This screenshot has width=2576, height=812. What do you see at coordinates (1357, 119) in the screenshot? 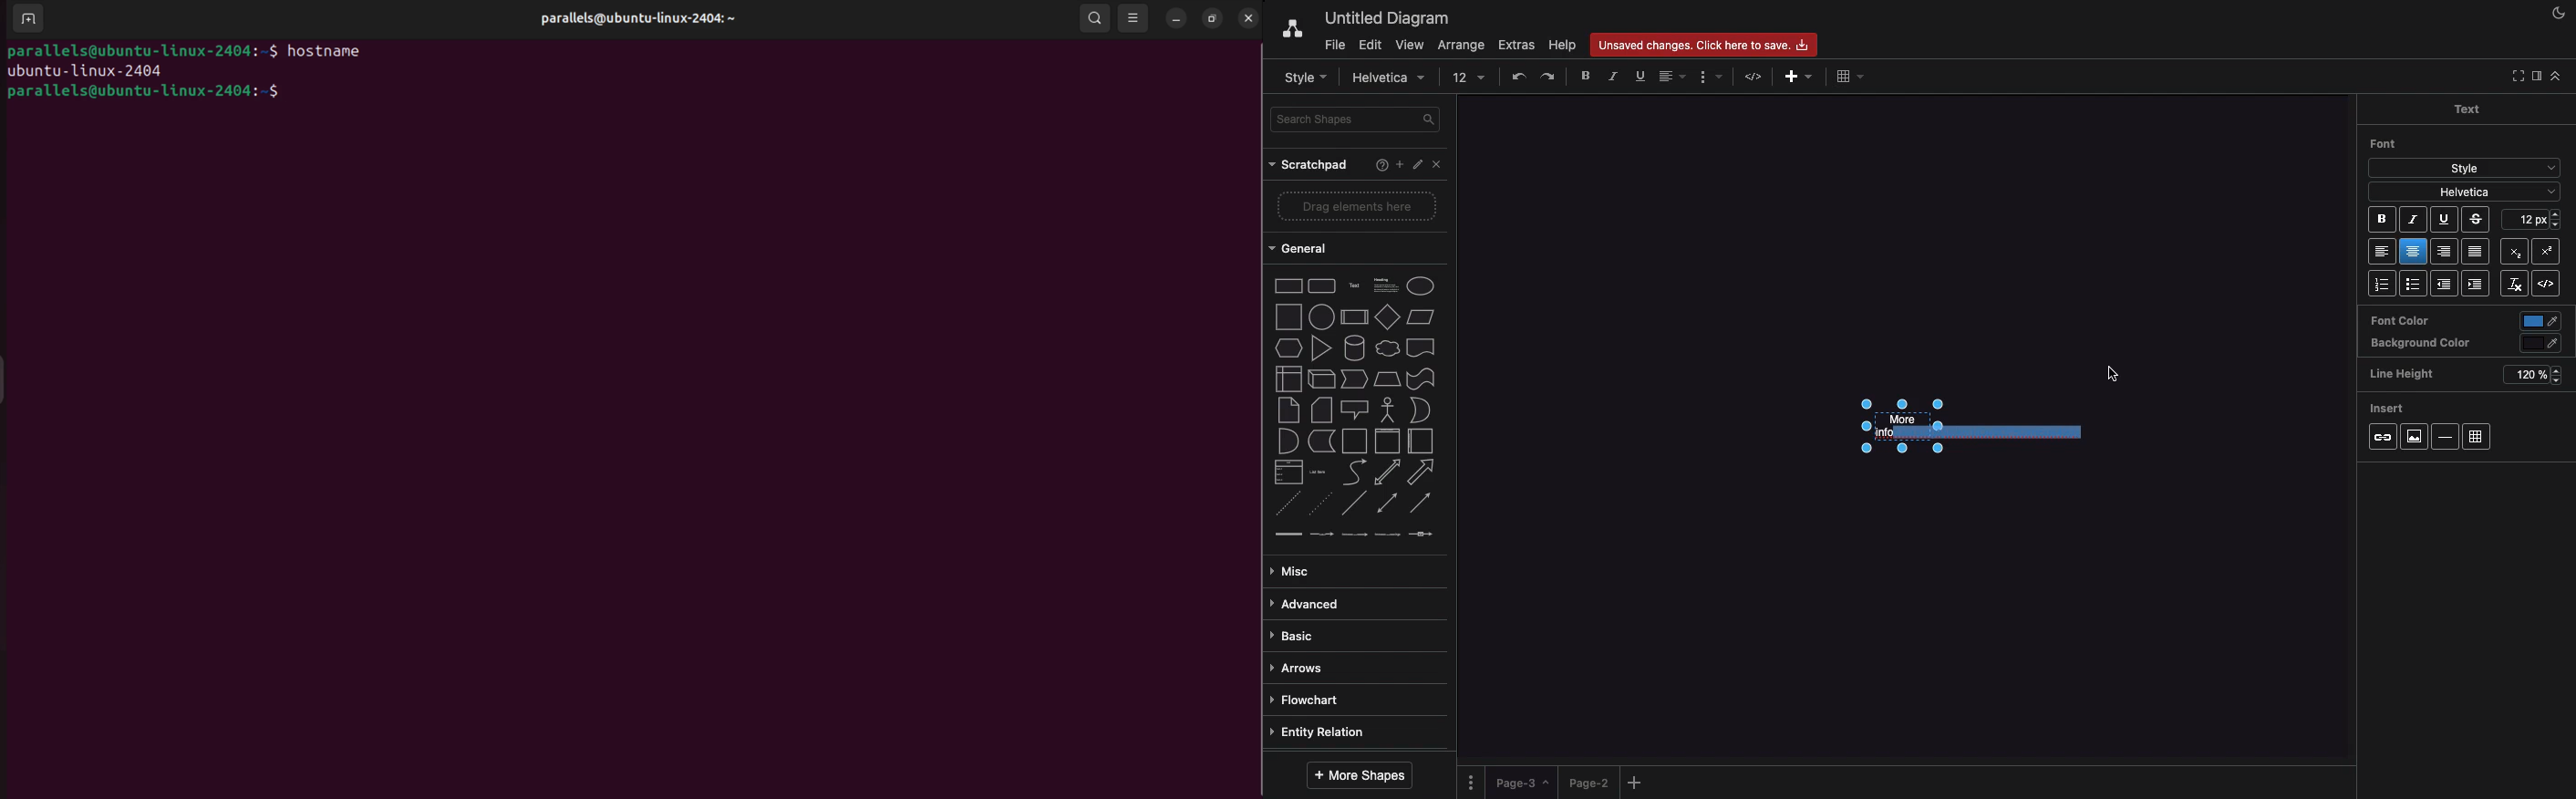
I see `Search shapes` at bounding box center [1357, 119].